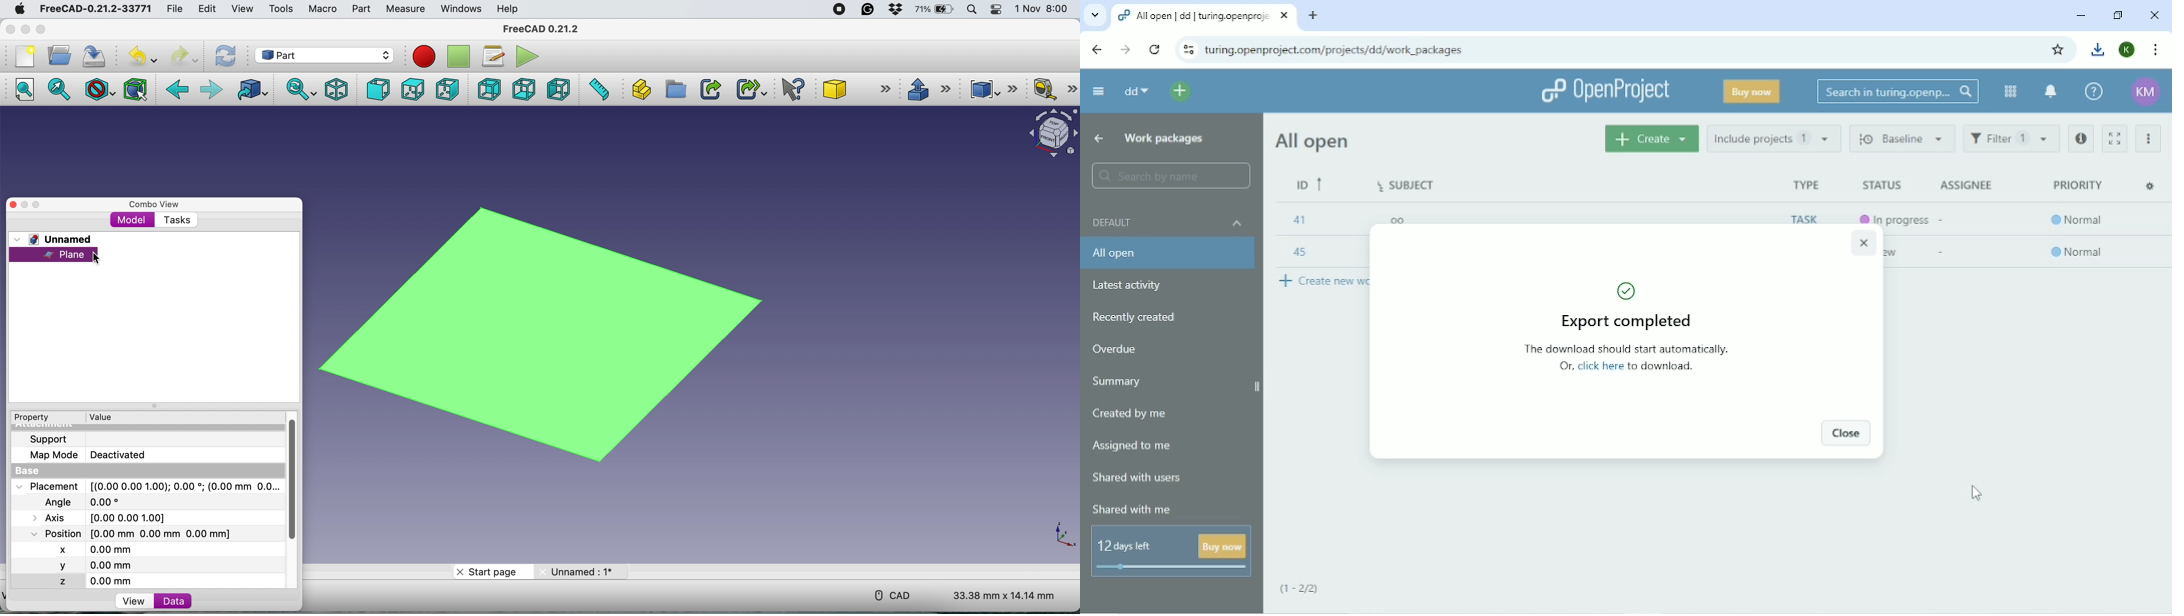  I want to click on right, so click(447, 91).